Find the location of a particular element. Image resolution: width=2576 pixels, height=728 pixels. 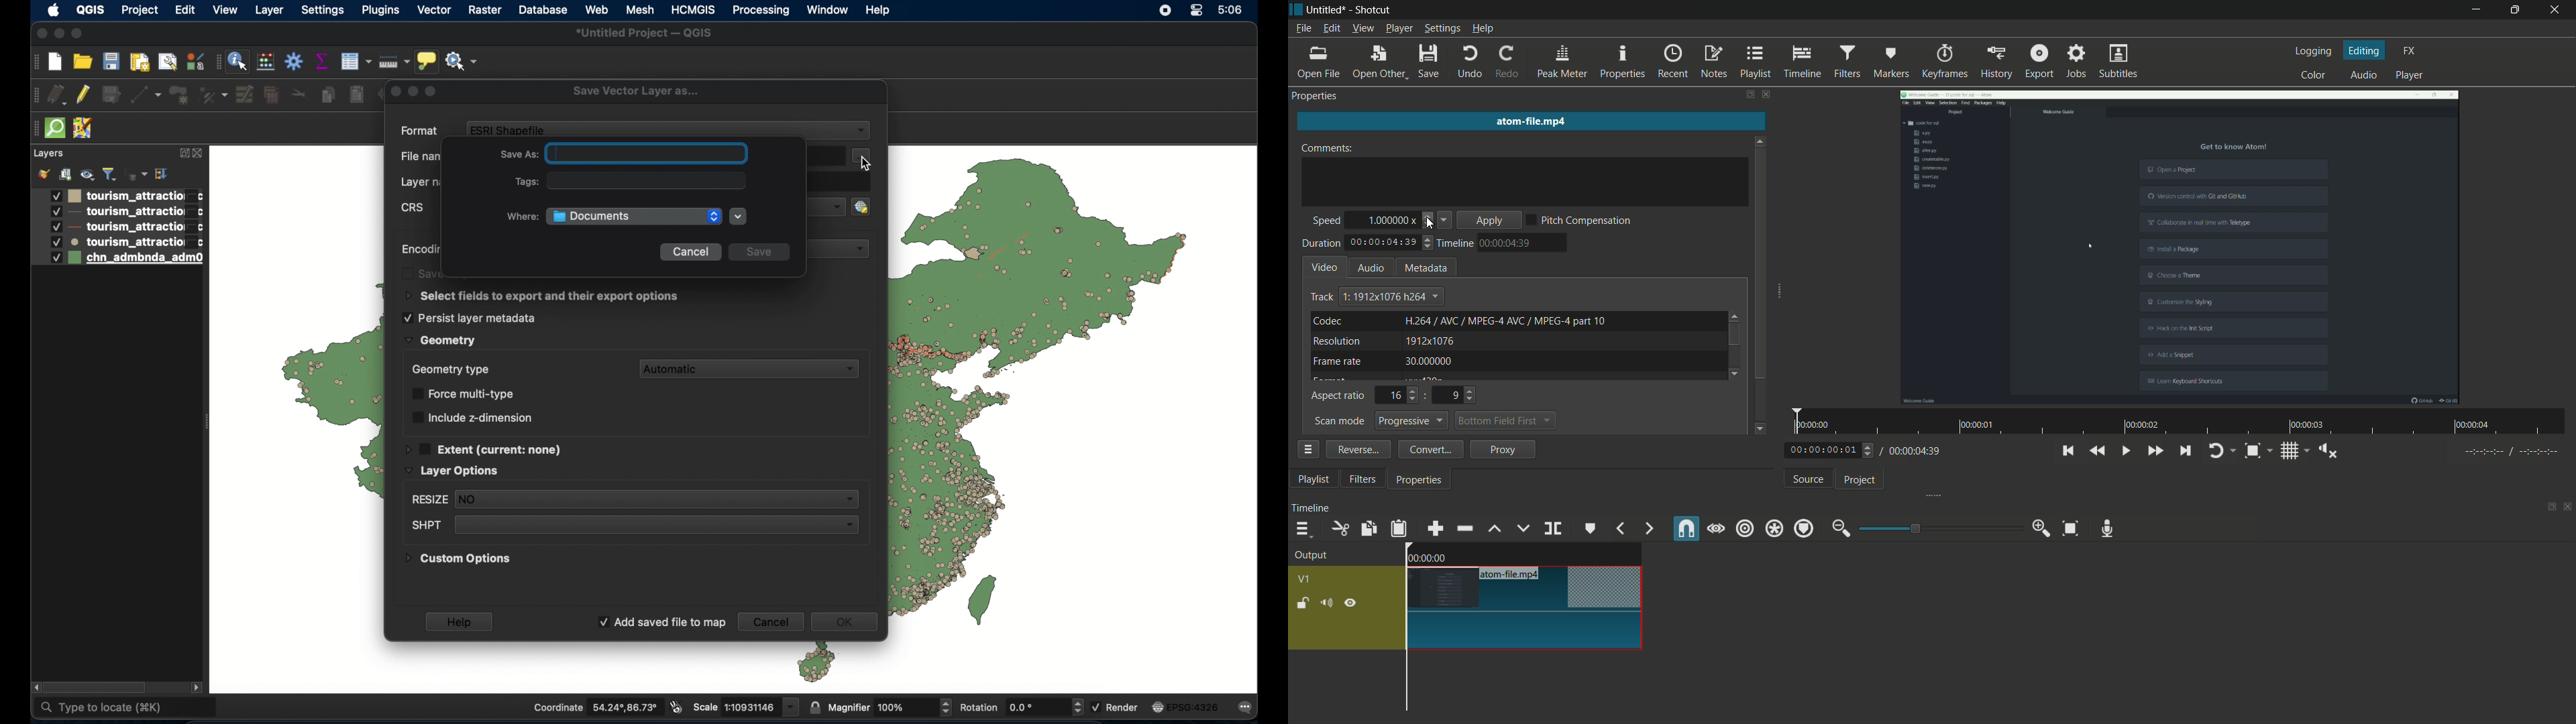

vertex tool is located at coordinates (215, 95).